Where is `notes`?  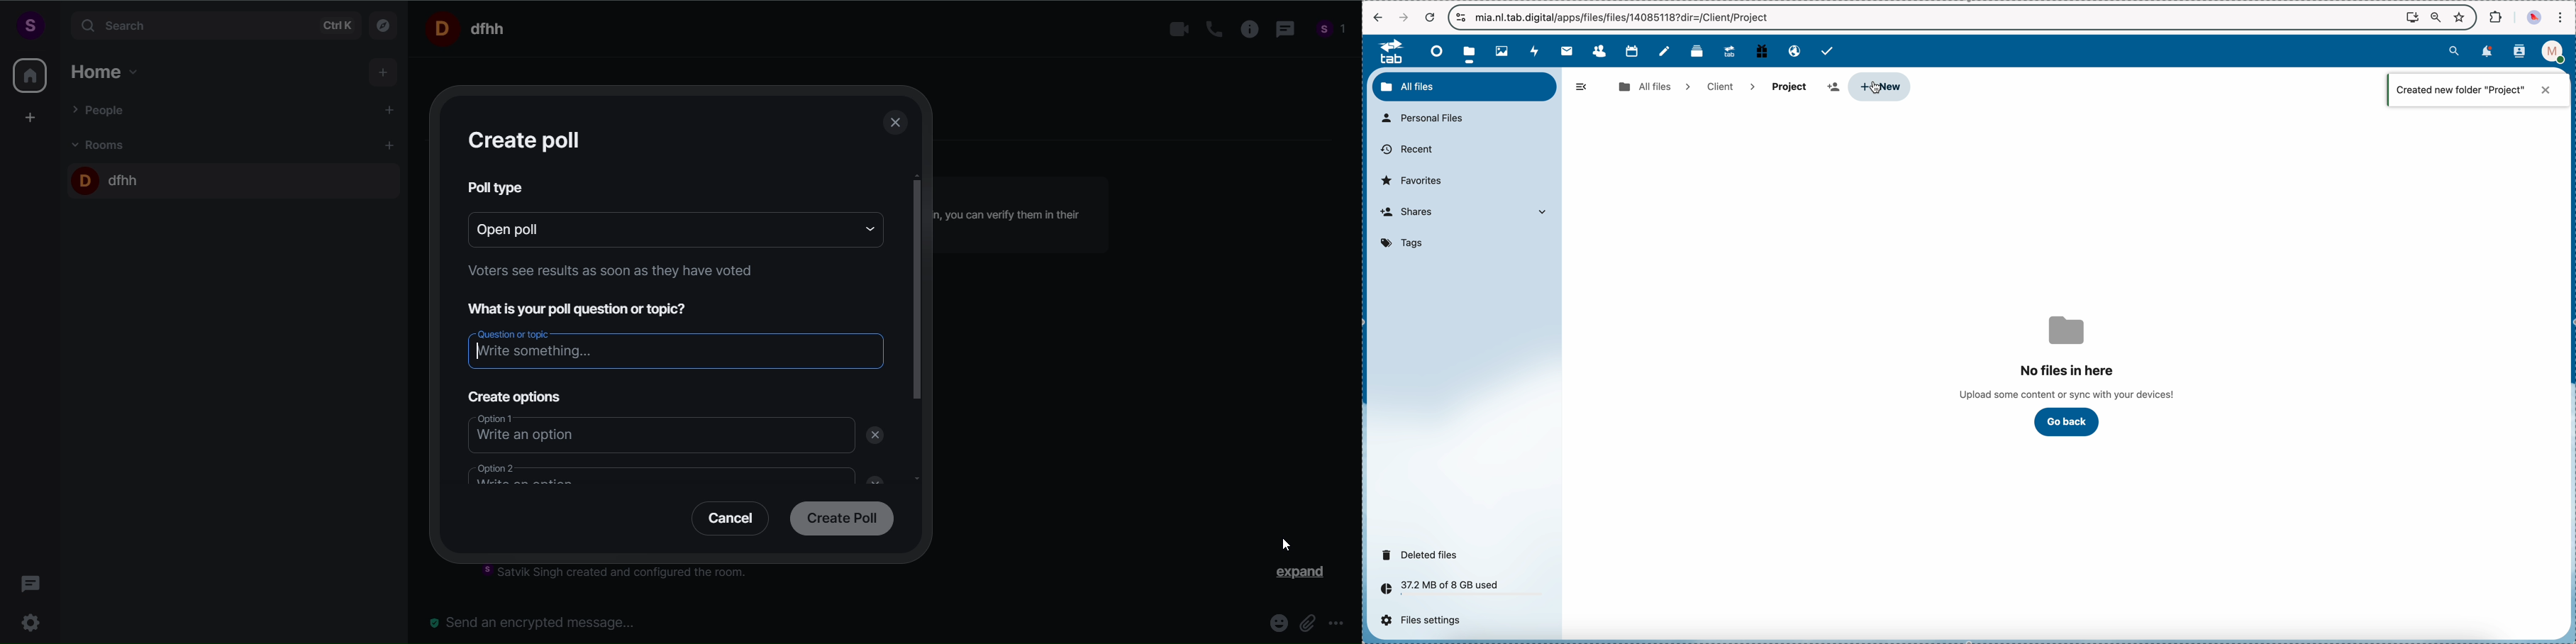
notes is located at coordinates (1666, 51).